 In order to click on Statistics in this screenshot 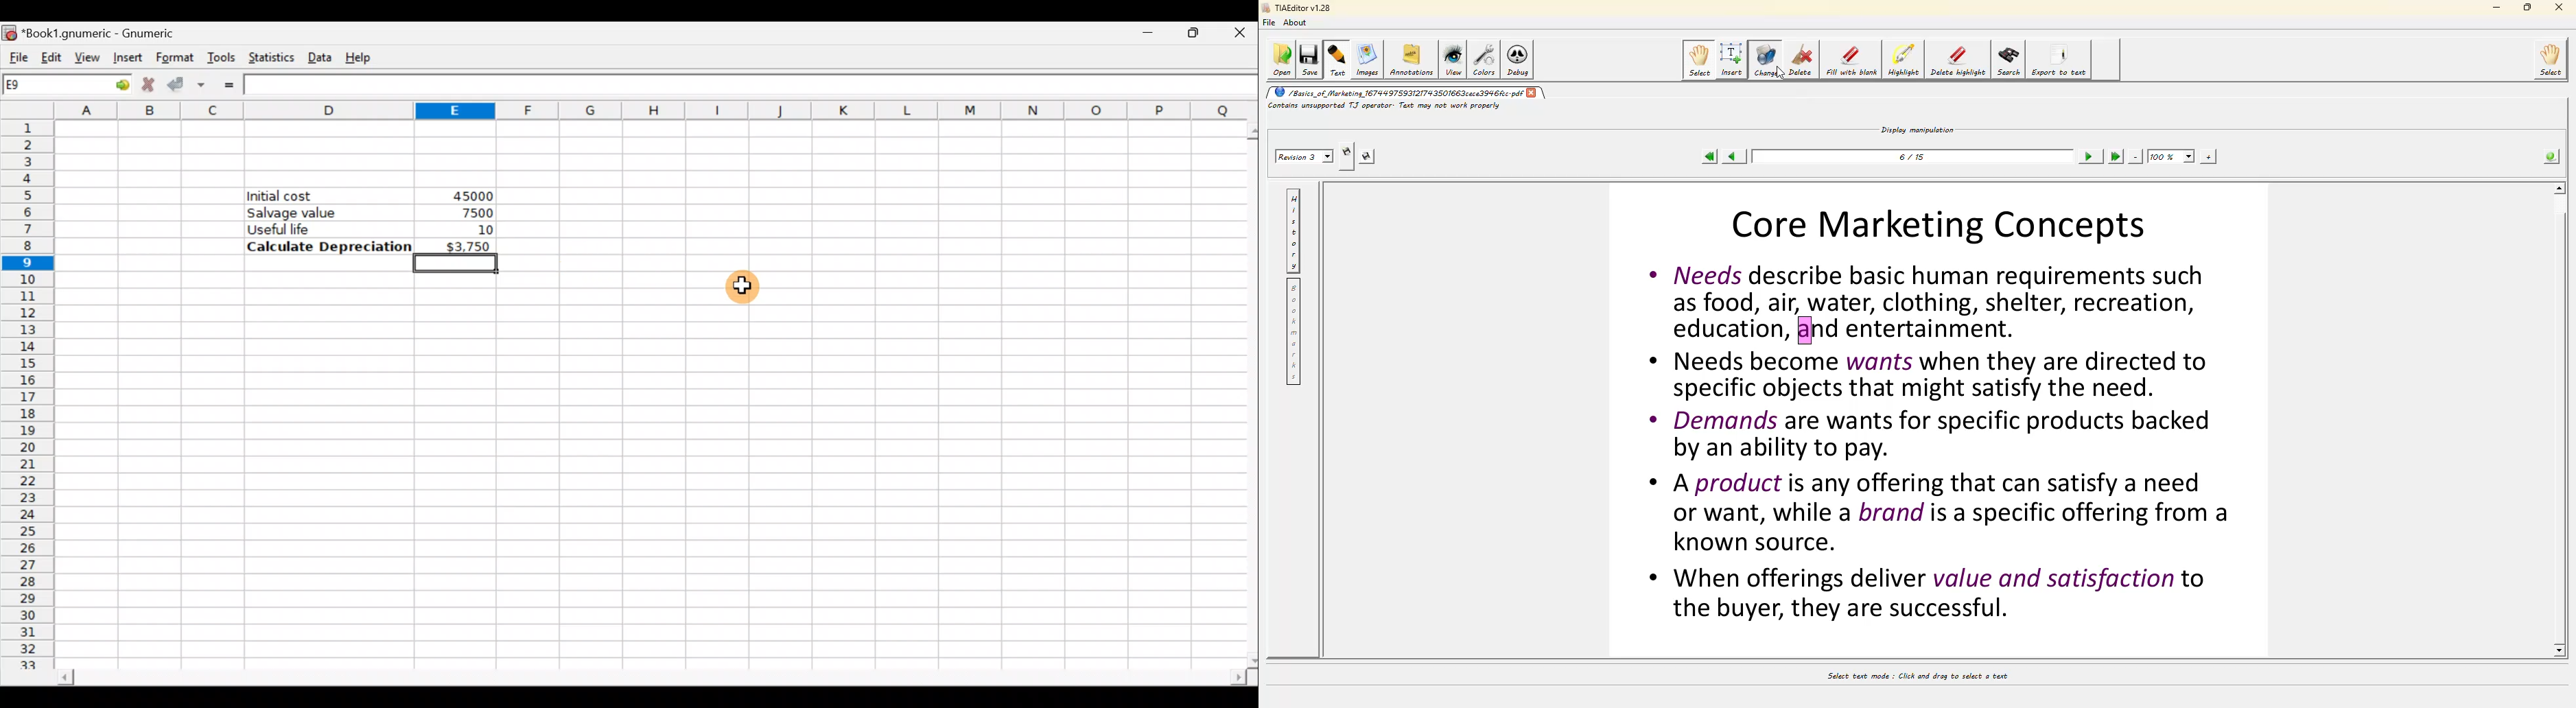, I will do `click(271, 54)`.